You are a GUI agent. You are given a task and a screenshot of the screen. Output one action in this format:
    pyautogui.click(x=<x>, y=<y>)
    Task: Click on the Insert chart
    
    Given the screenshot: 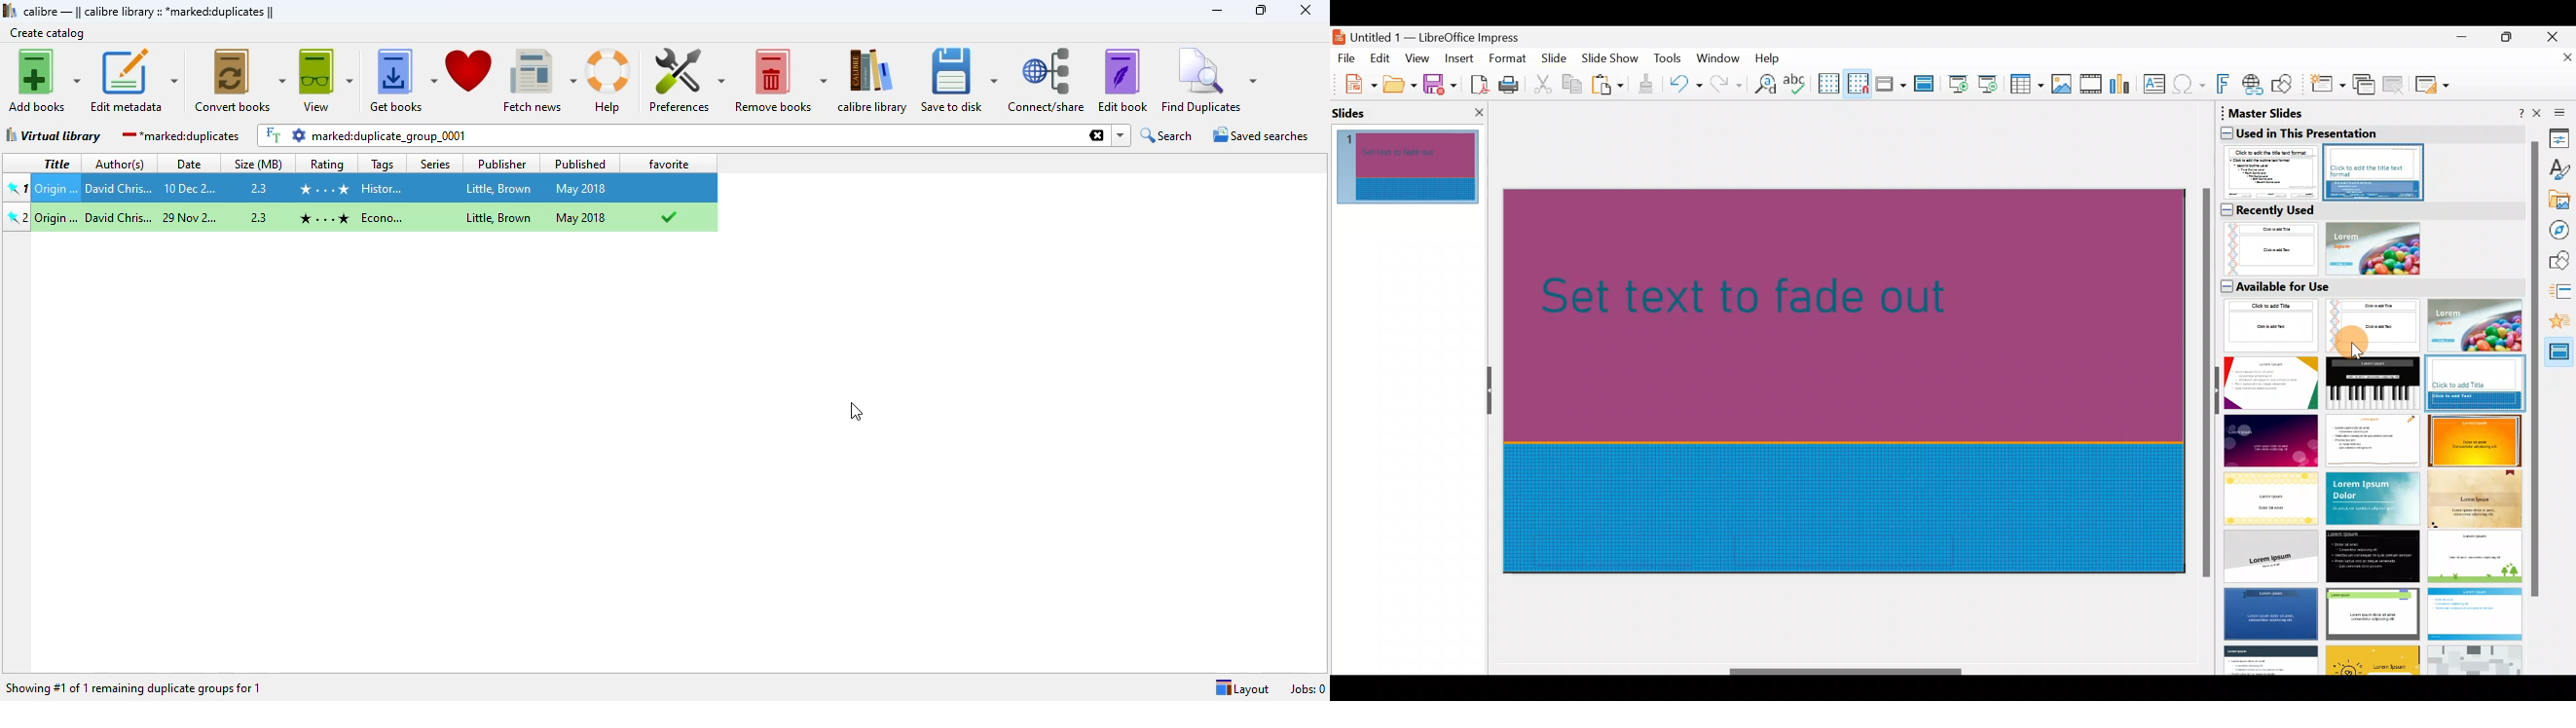 What is the action you would take?
    pyautogui.click(x=2123, y=85)
    